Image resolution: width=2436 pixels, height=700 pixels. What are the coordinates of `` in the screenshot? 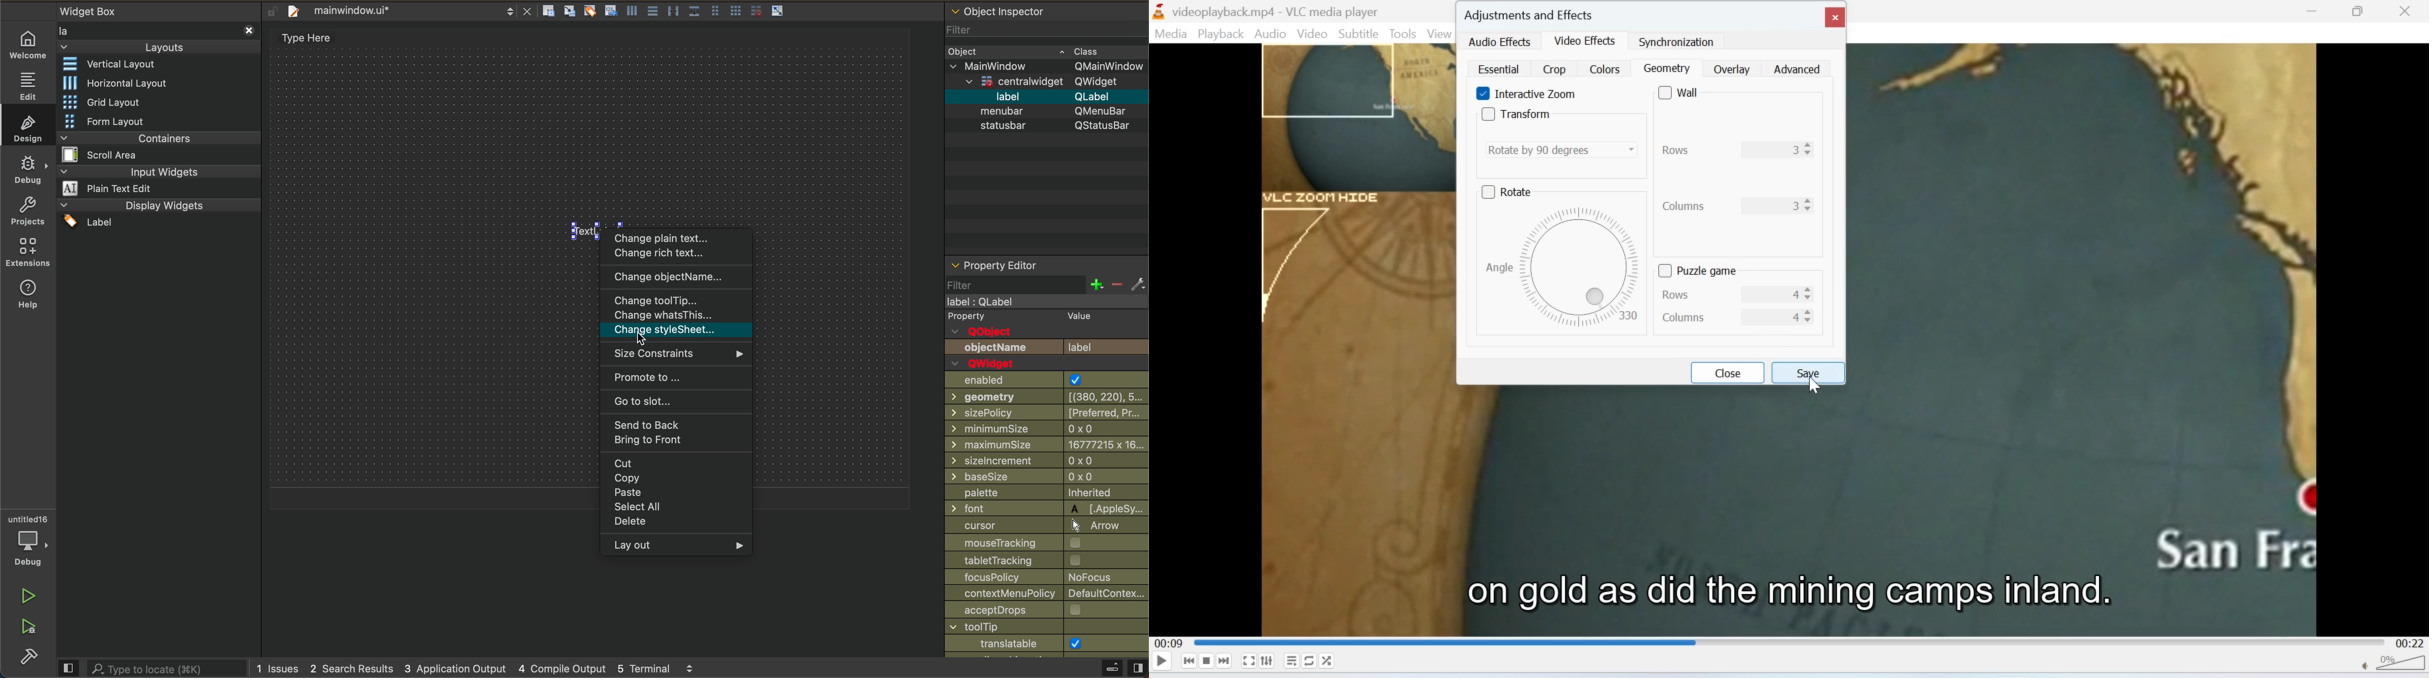 It's located at (683, 316).